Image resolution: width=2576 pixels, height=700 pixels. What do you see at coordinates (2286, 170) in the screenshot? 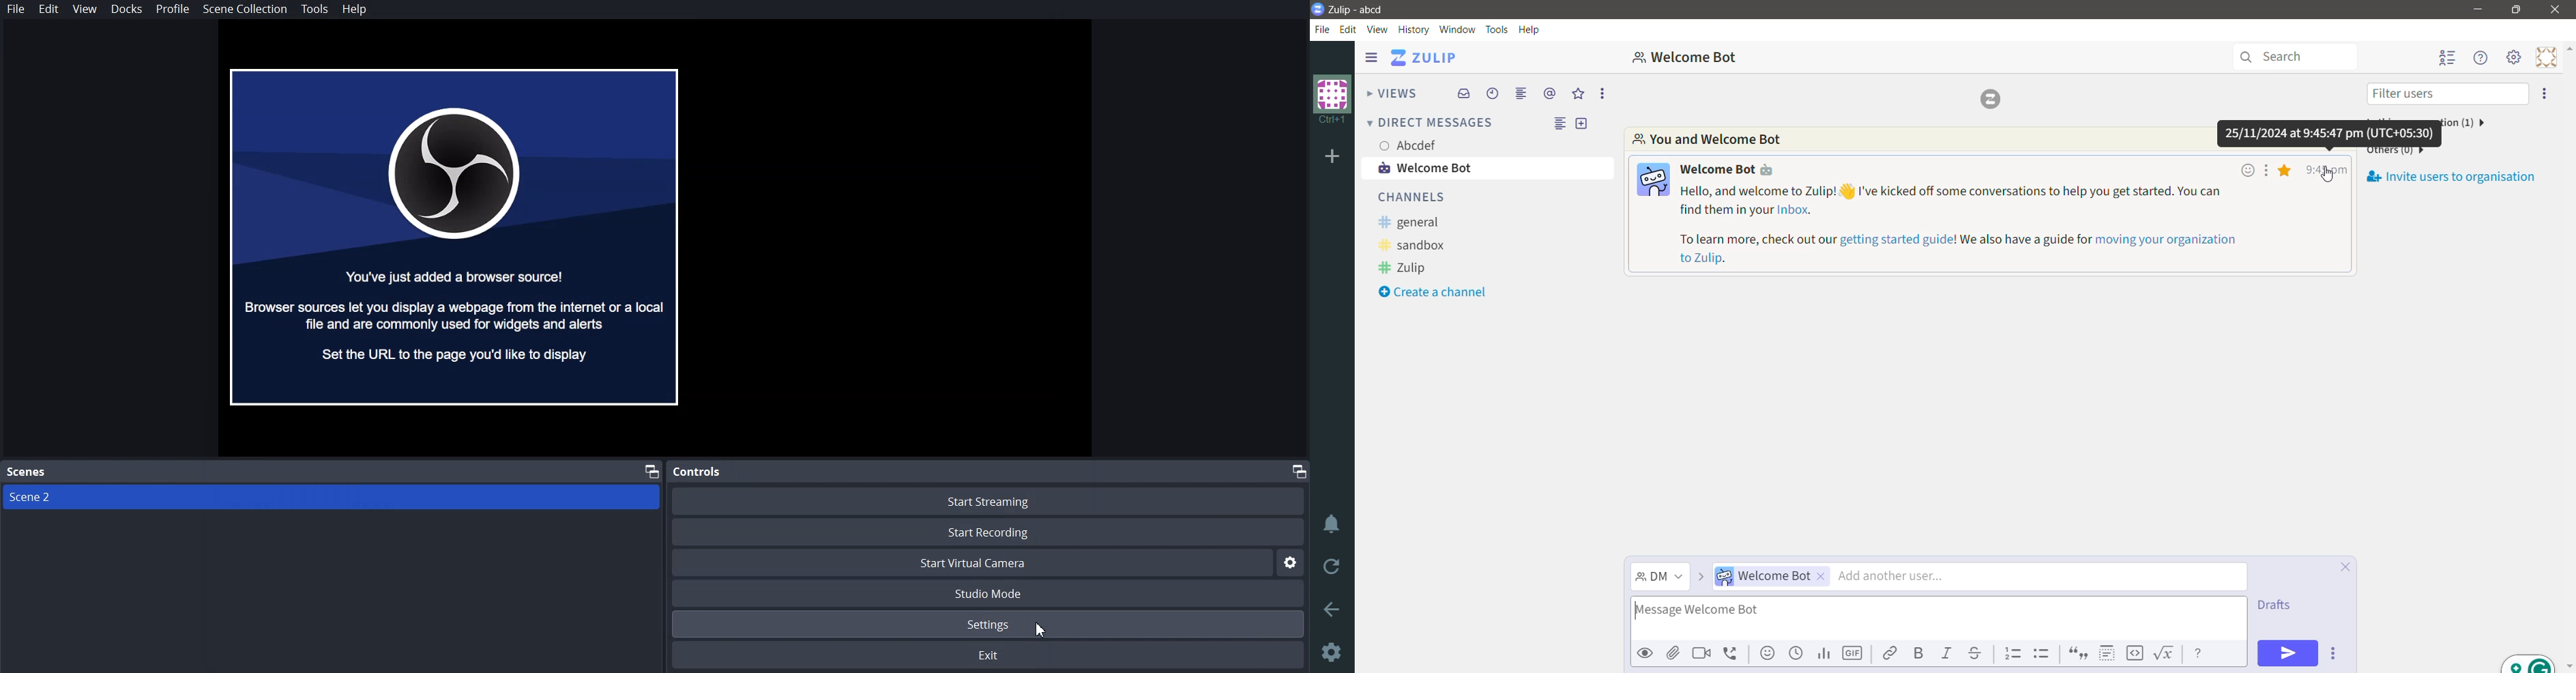
I see `Unstart this message` at bounding box center [2286, 170].